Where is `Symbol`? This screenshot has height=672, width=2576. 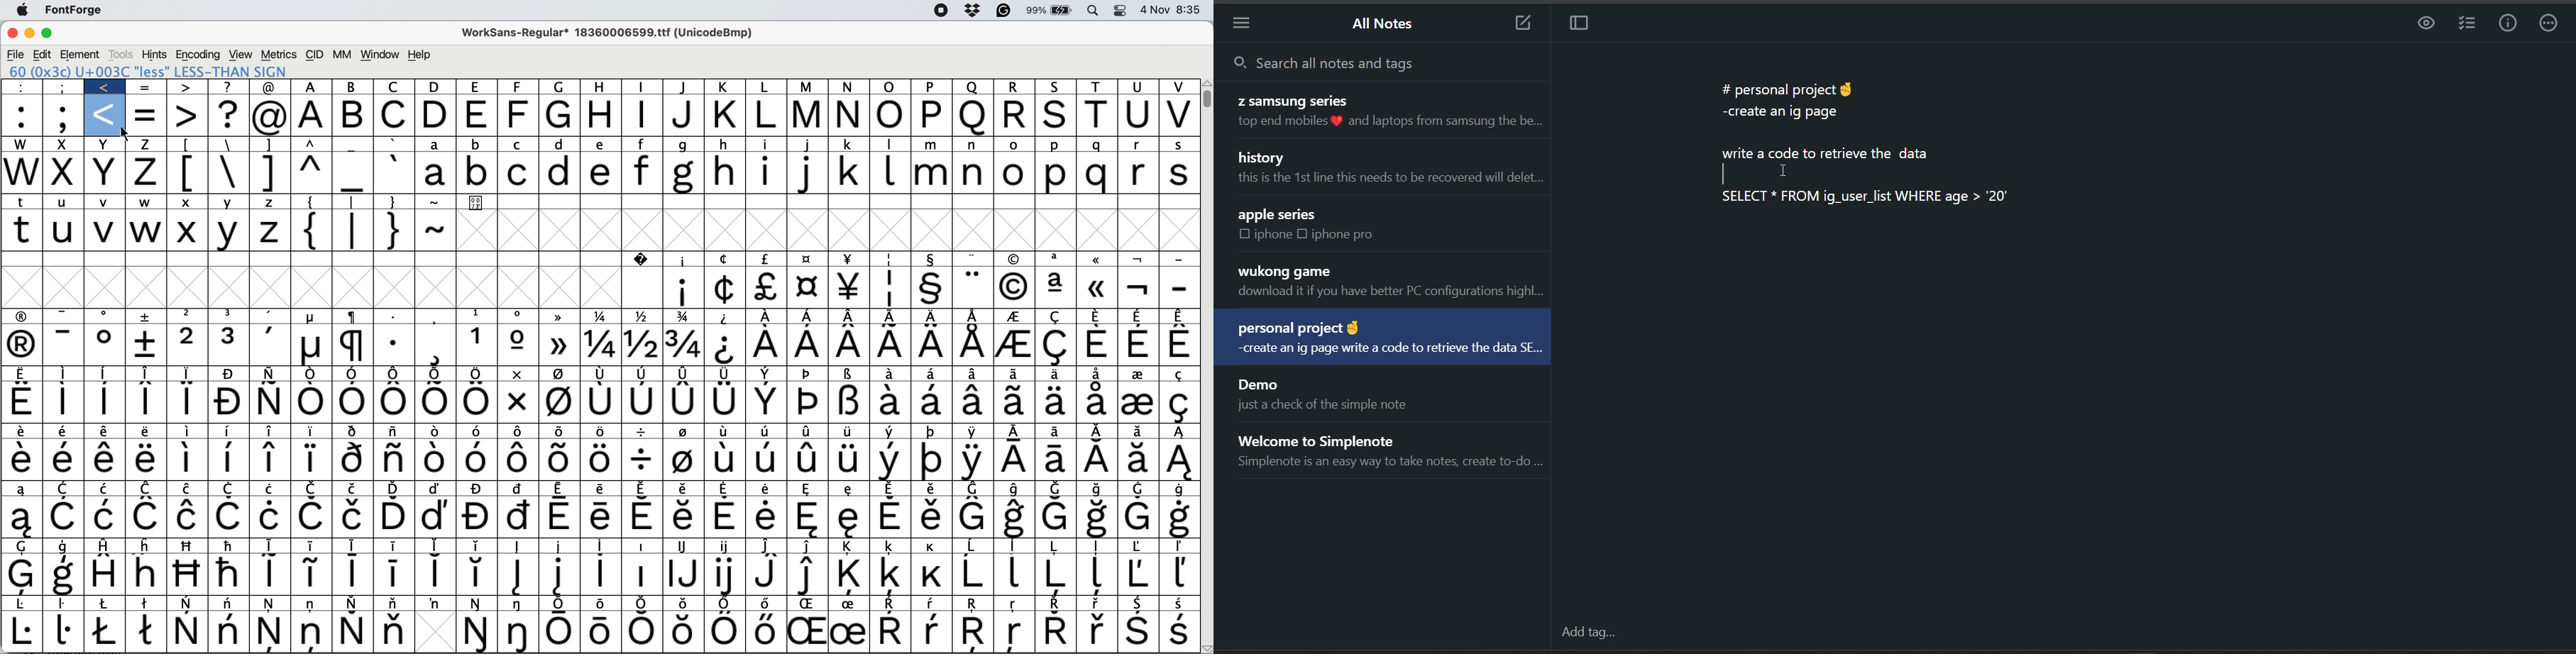
Symbol is located at coordinates (601, 432).